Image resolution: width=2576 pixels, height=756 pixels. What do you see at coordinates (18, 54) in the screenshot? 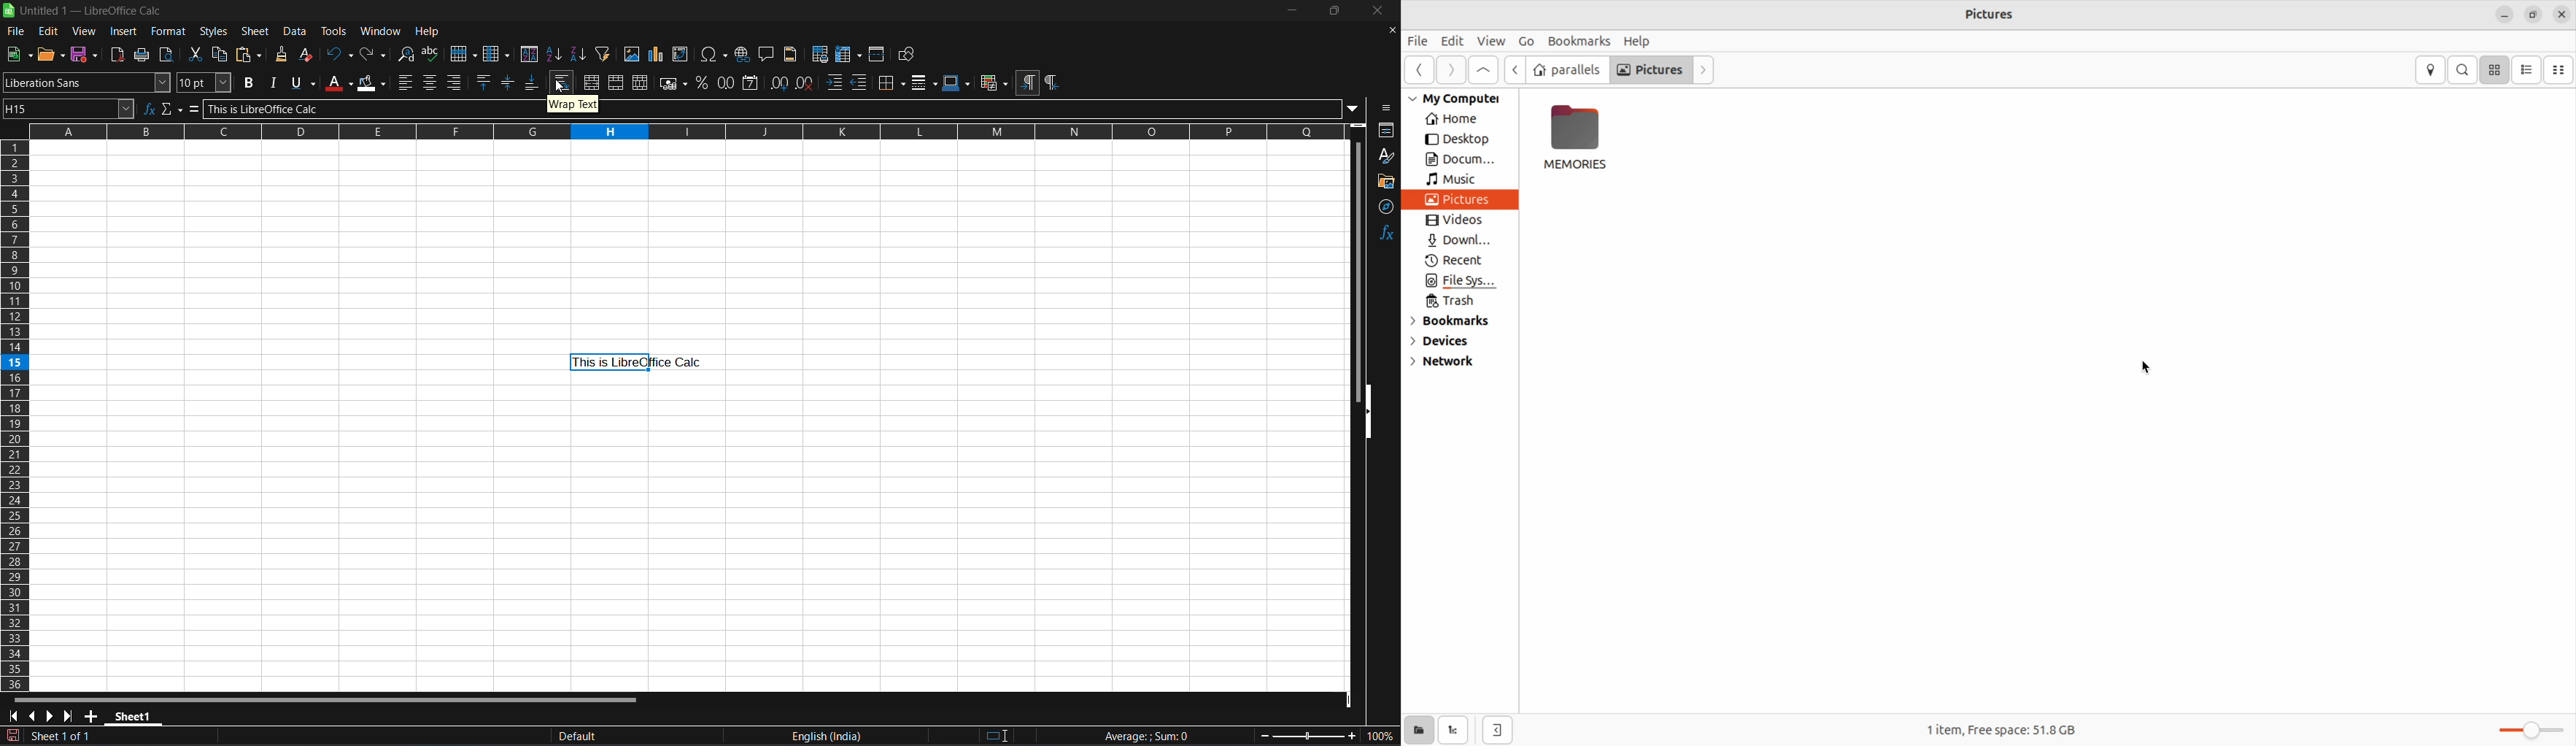
I see `new` at bounding box center [18, 54].